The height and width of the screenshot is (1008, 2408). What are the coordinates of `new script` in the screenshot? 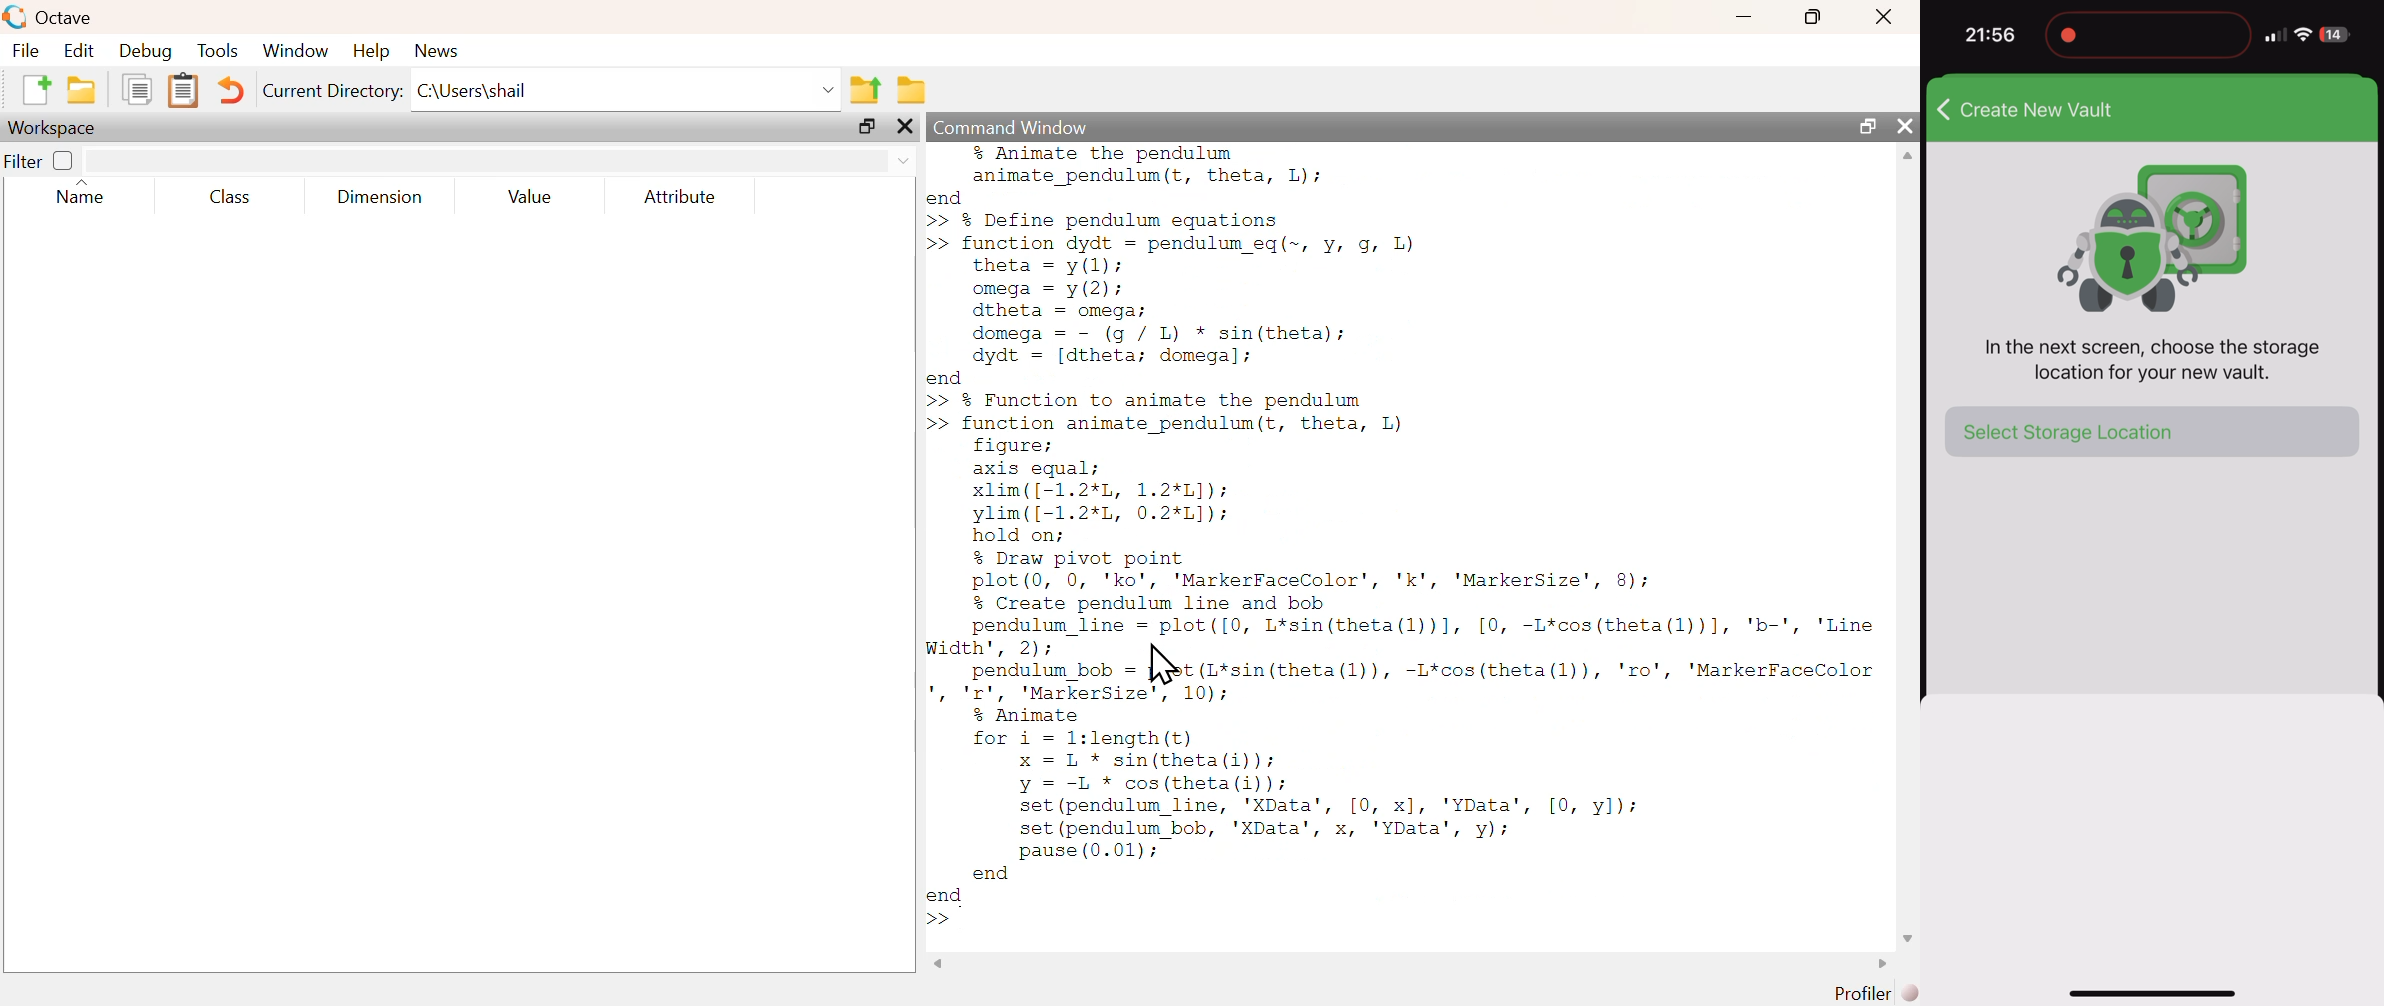 It's located at (38, 88).